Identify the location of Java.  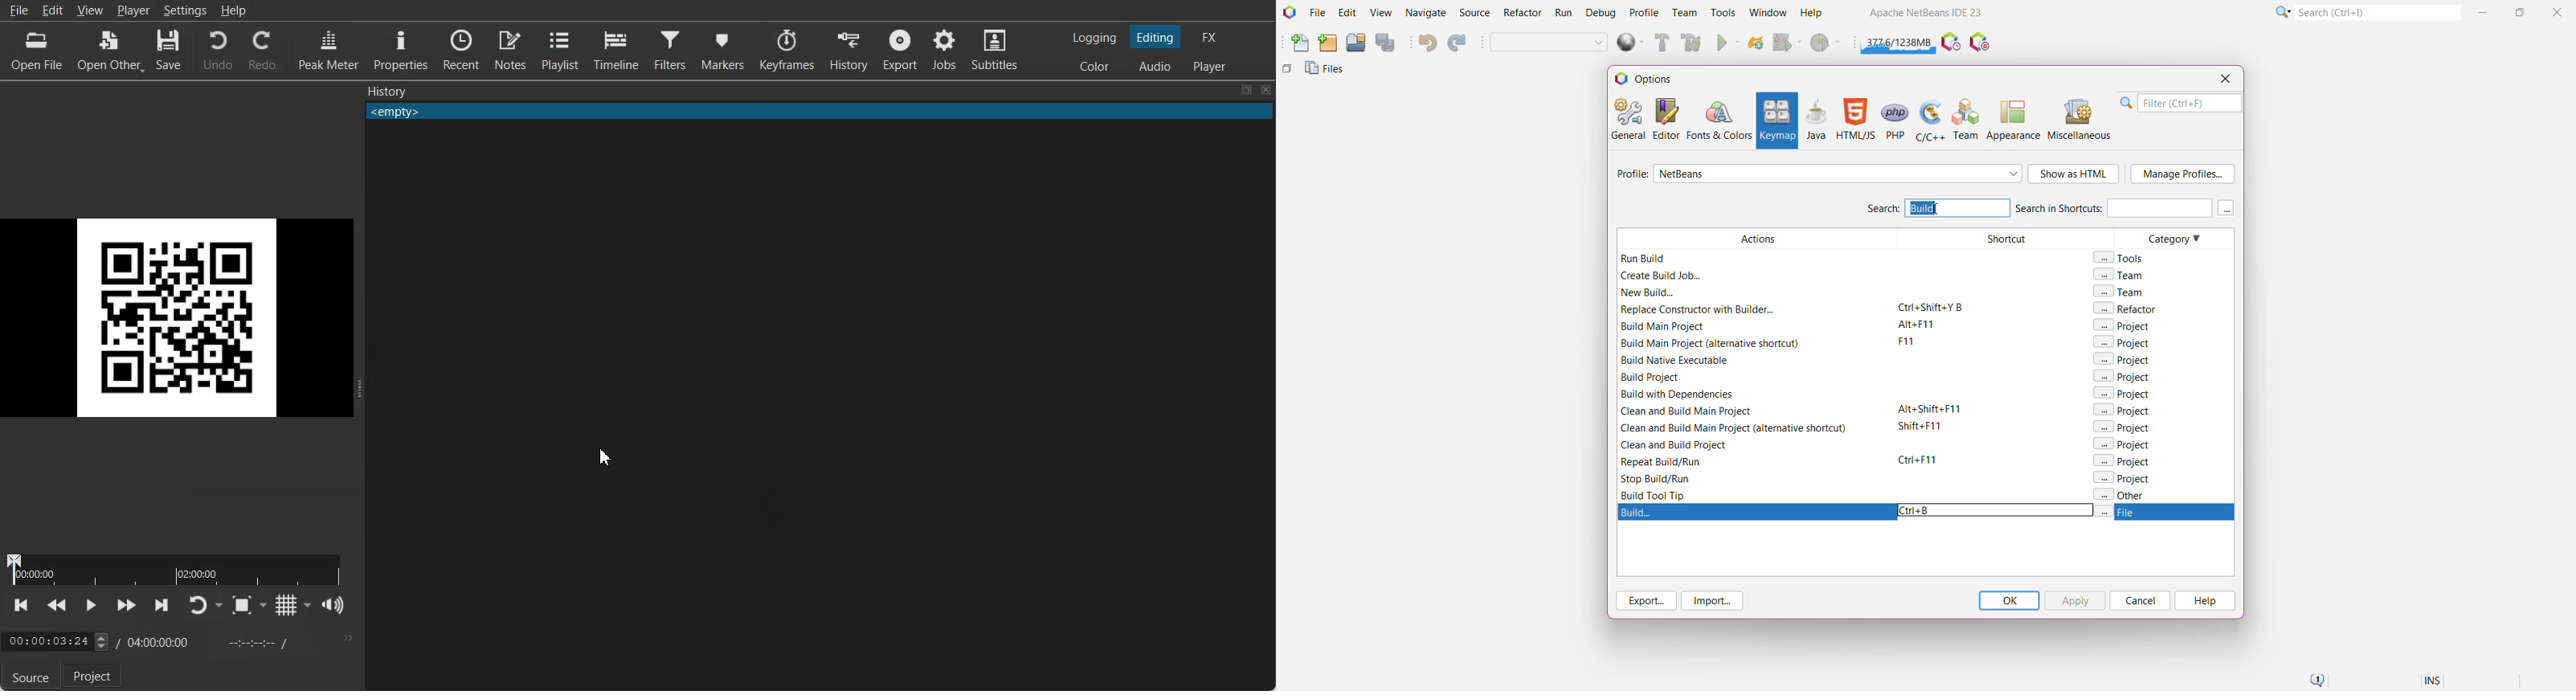
(1817, 119).